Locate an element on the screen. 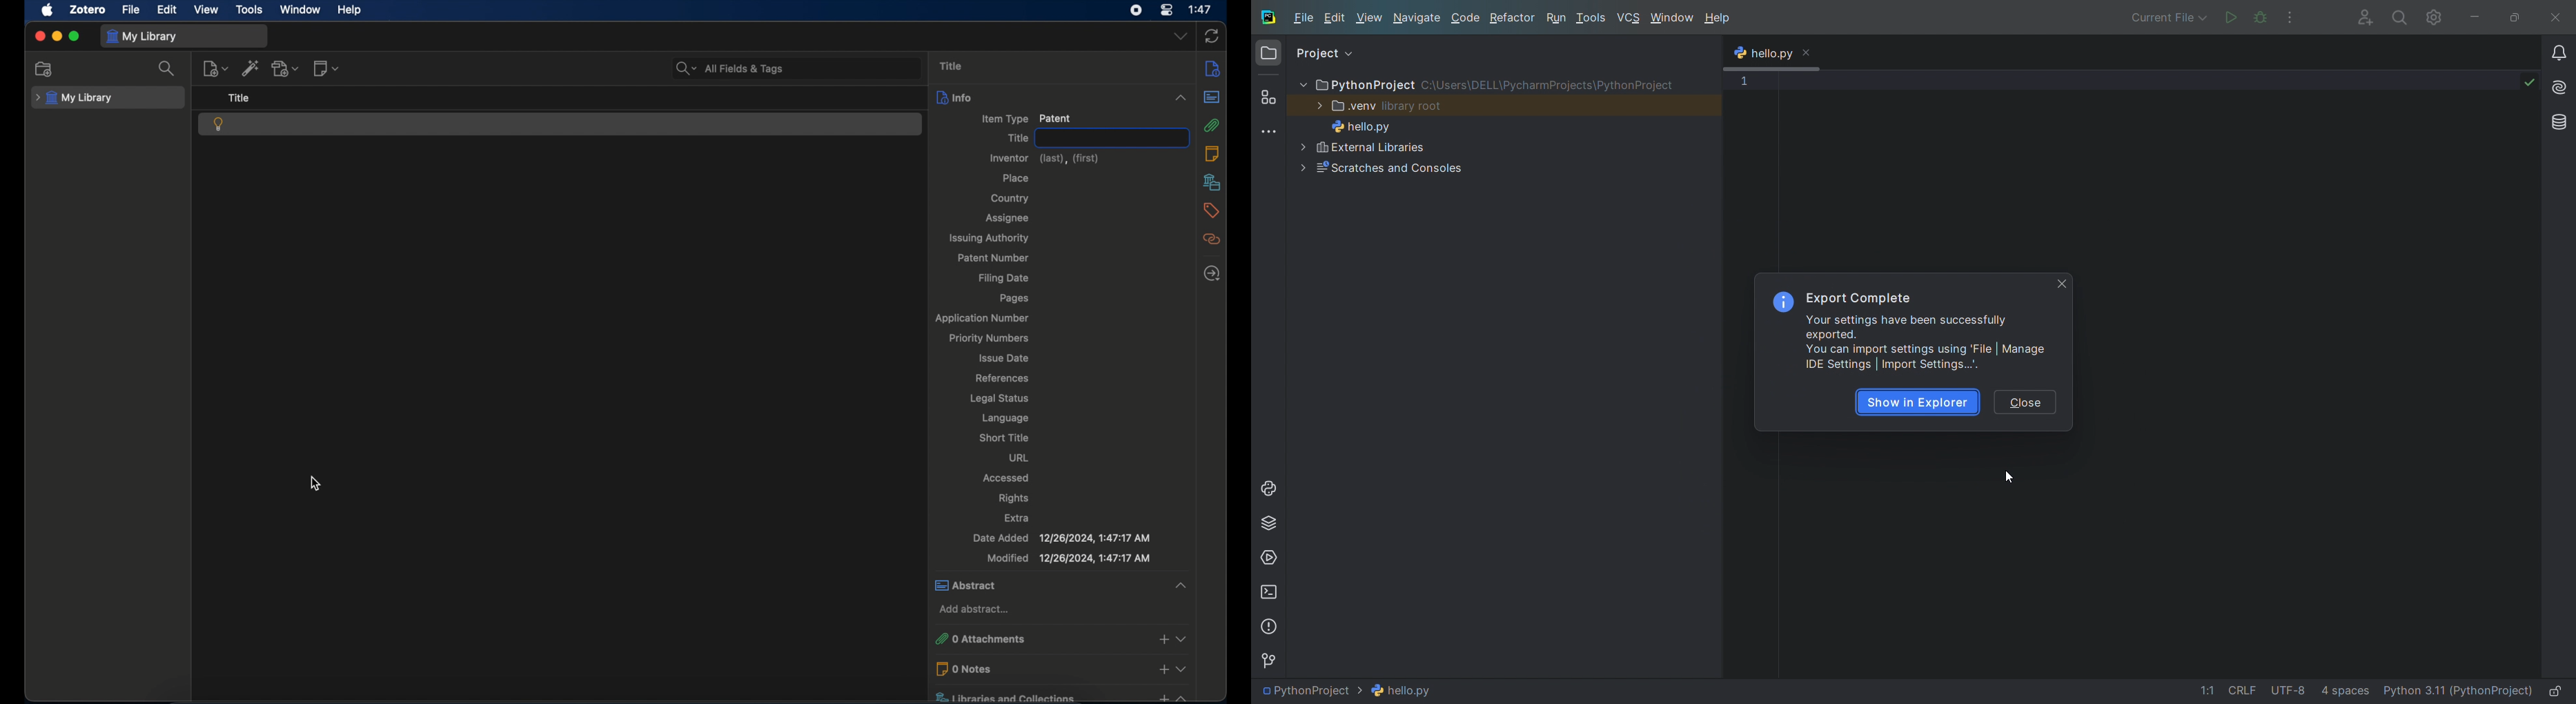 The height and width of the screenshot is (728, 2576). Collapse or expand  is located at coordinates (1184, 668).